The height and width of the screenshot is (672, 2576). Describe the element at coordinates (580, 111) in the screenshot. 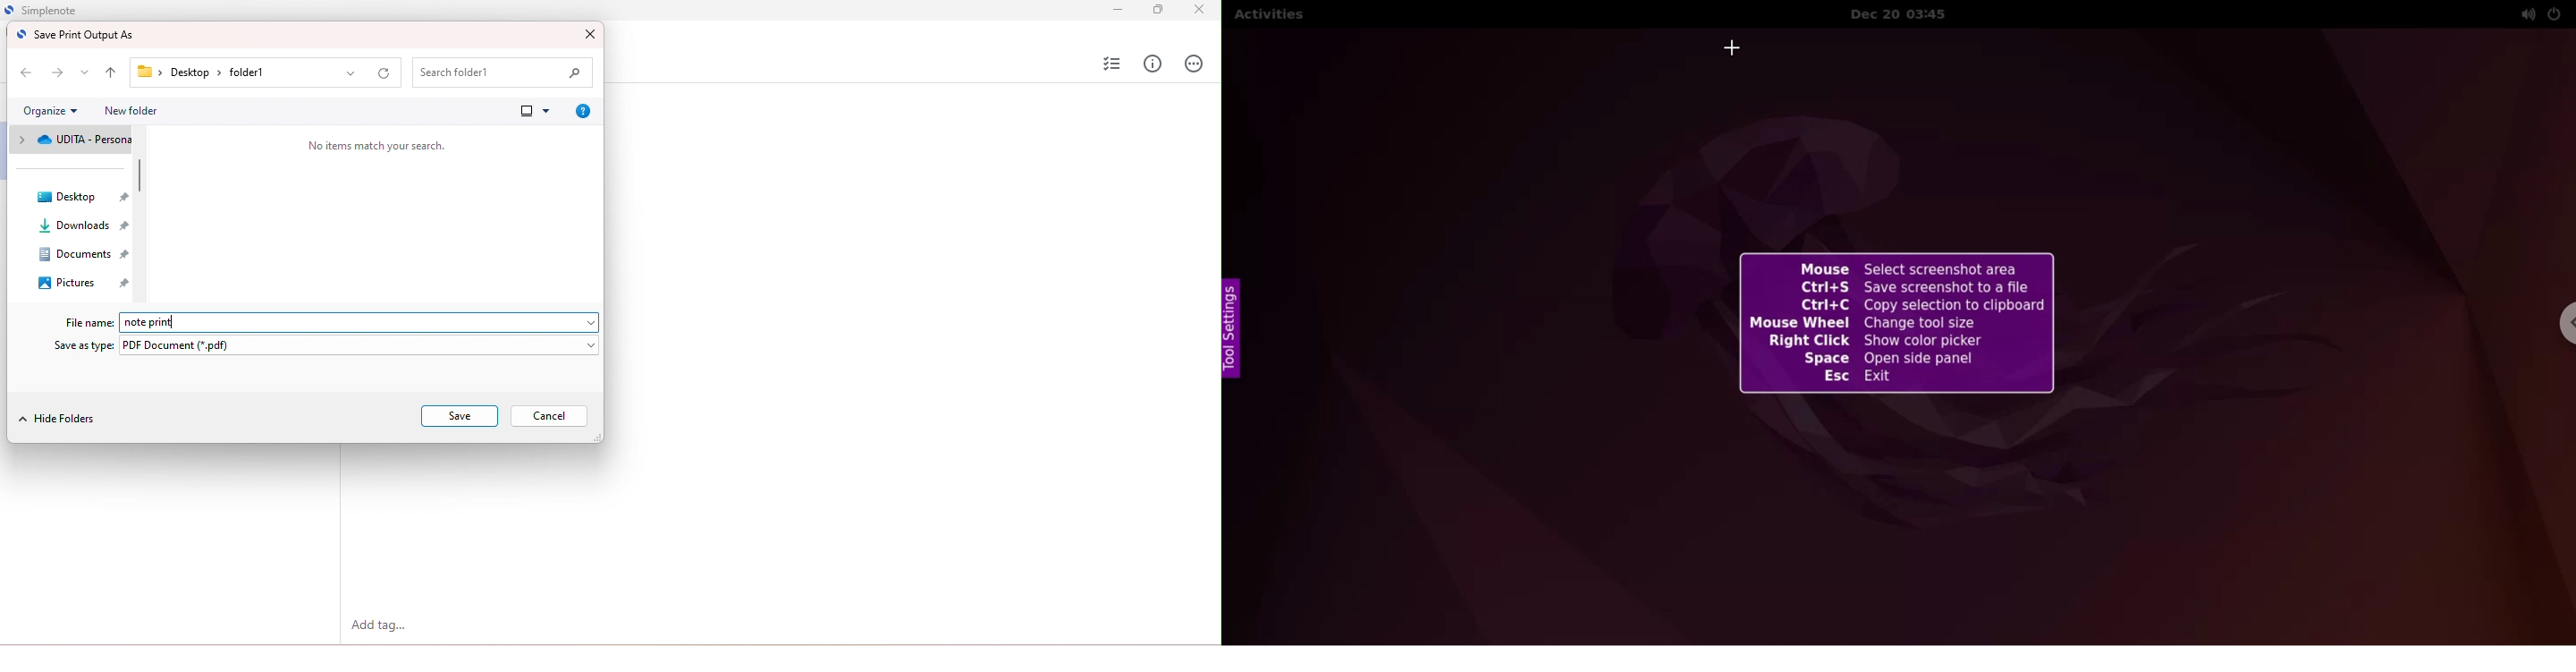

I see `help` at that location.